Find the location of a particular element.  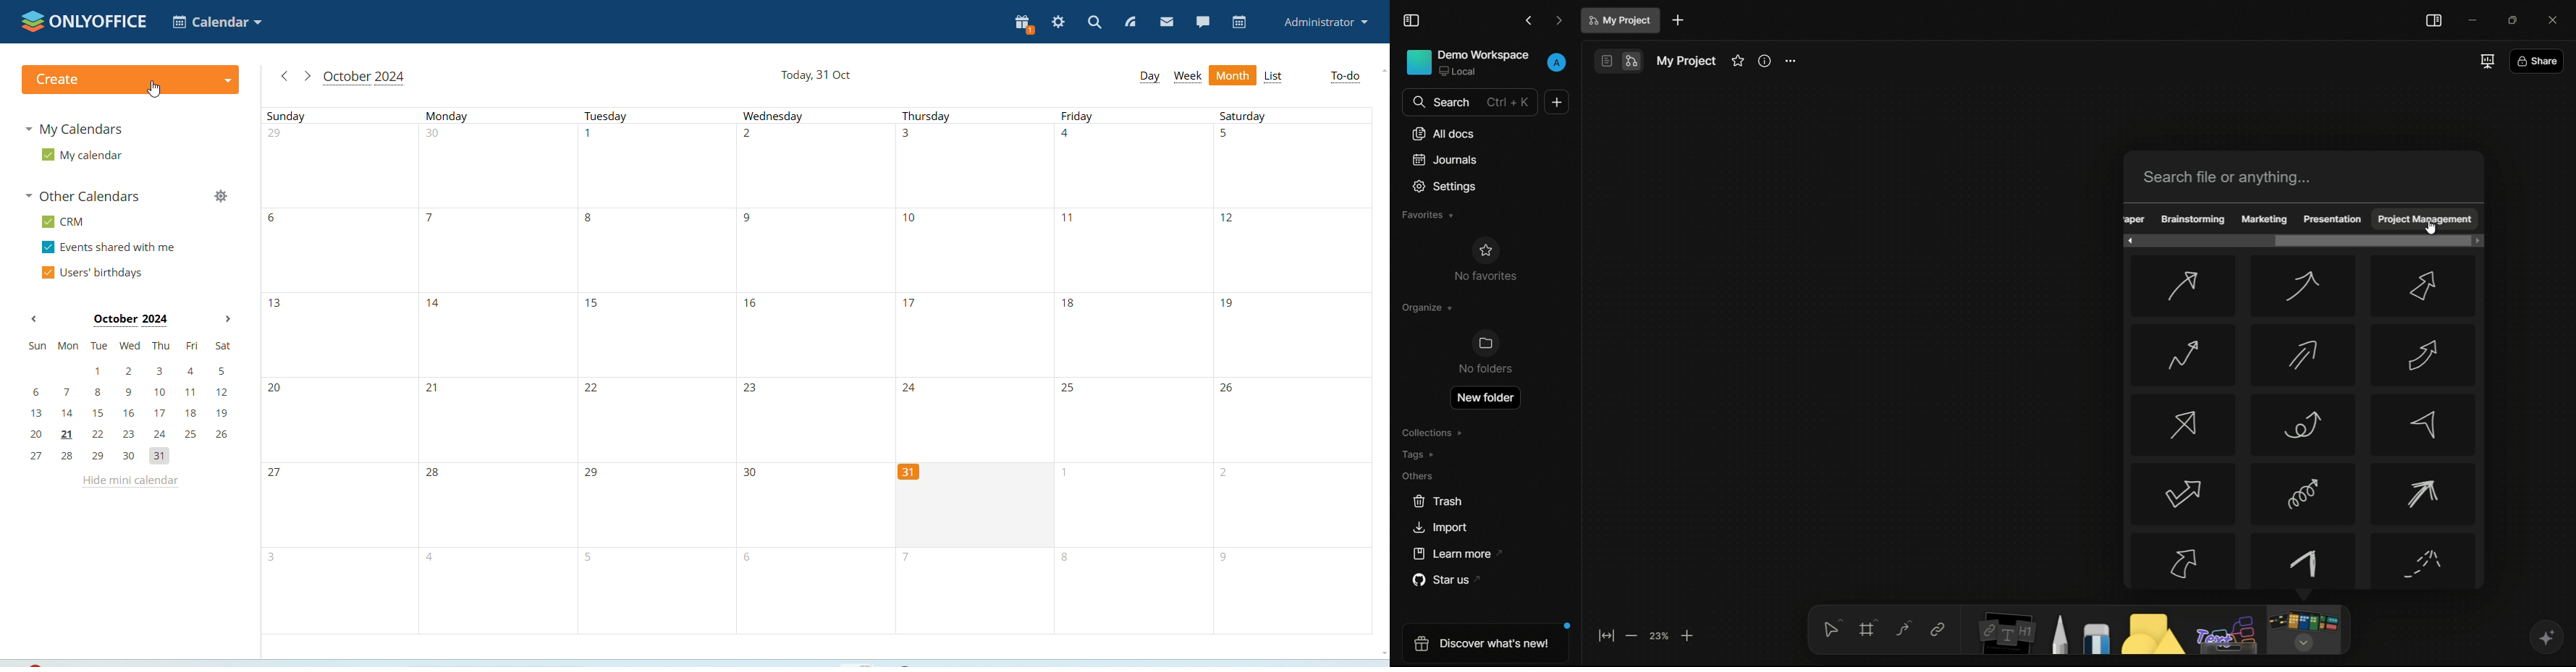

demo workspace is located at coordinates (1468, 64).